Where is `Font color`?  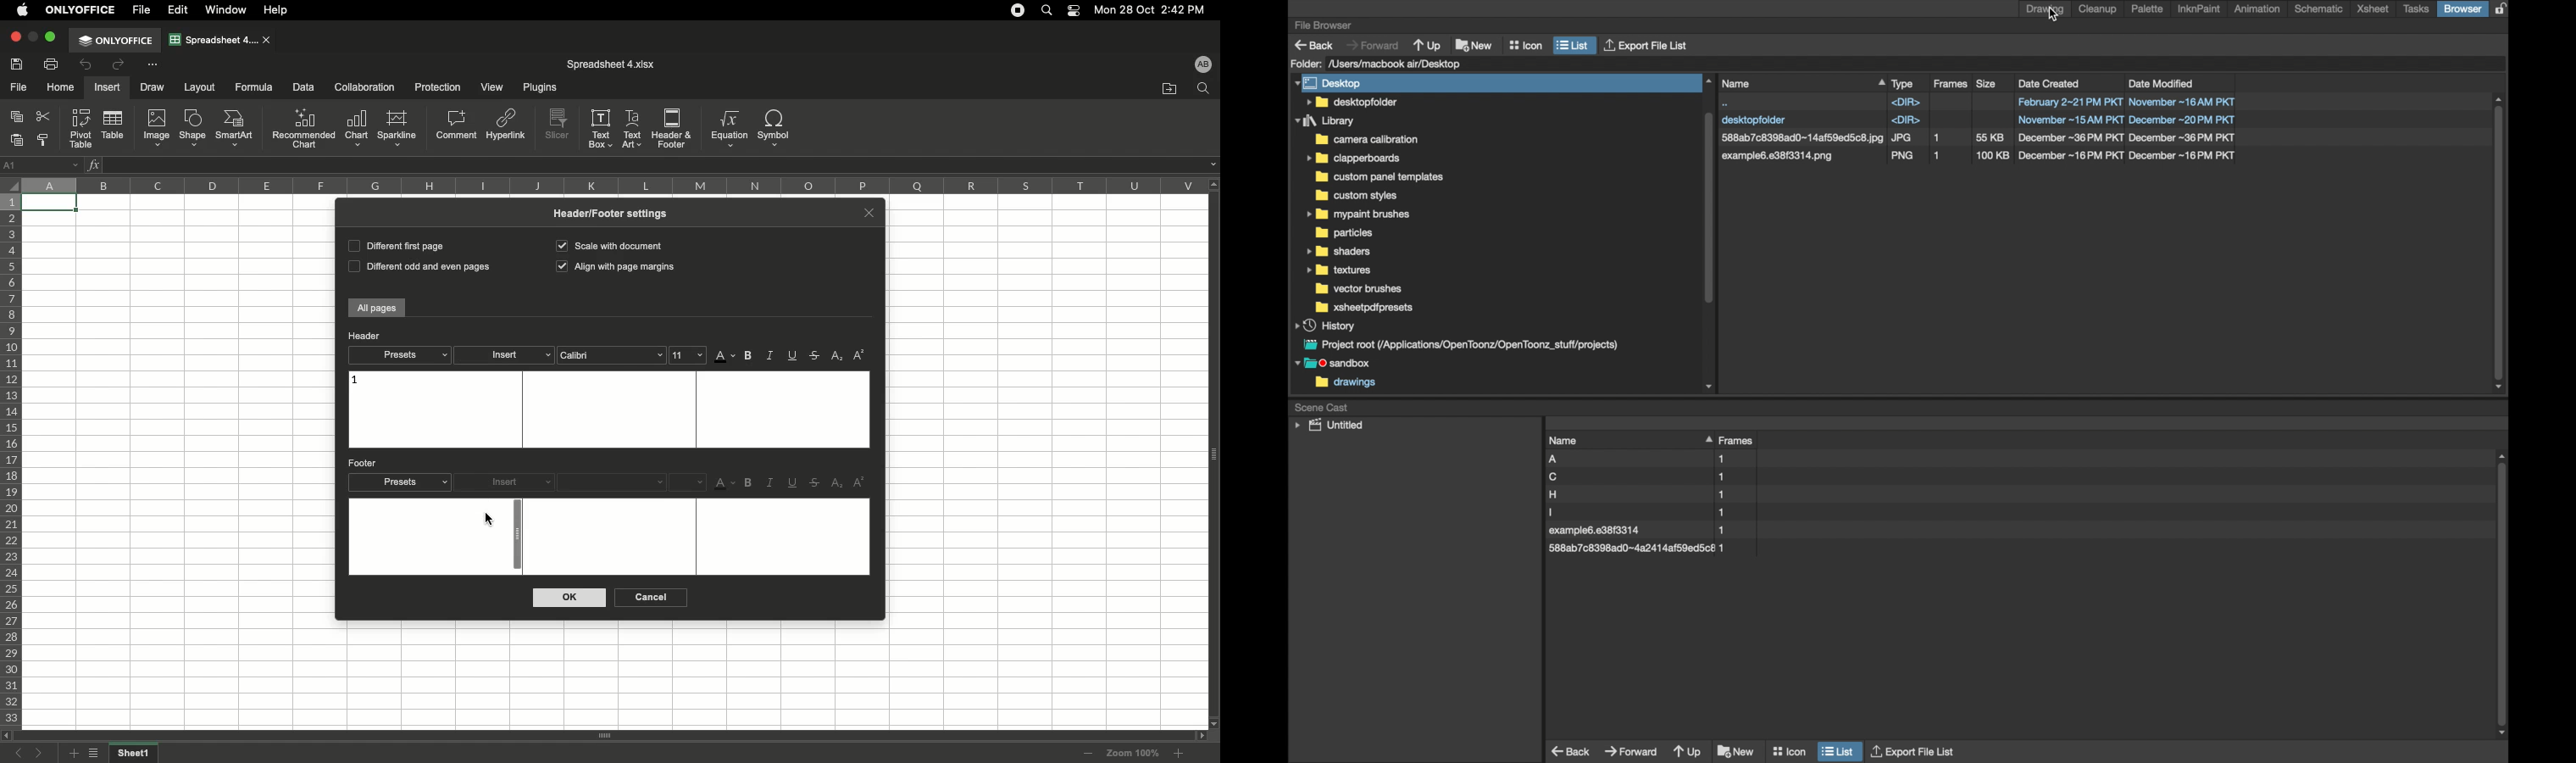 Font color is located at coordinates (725, 357).